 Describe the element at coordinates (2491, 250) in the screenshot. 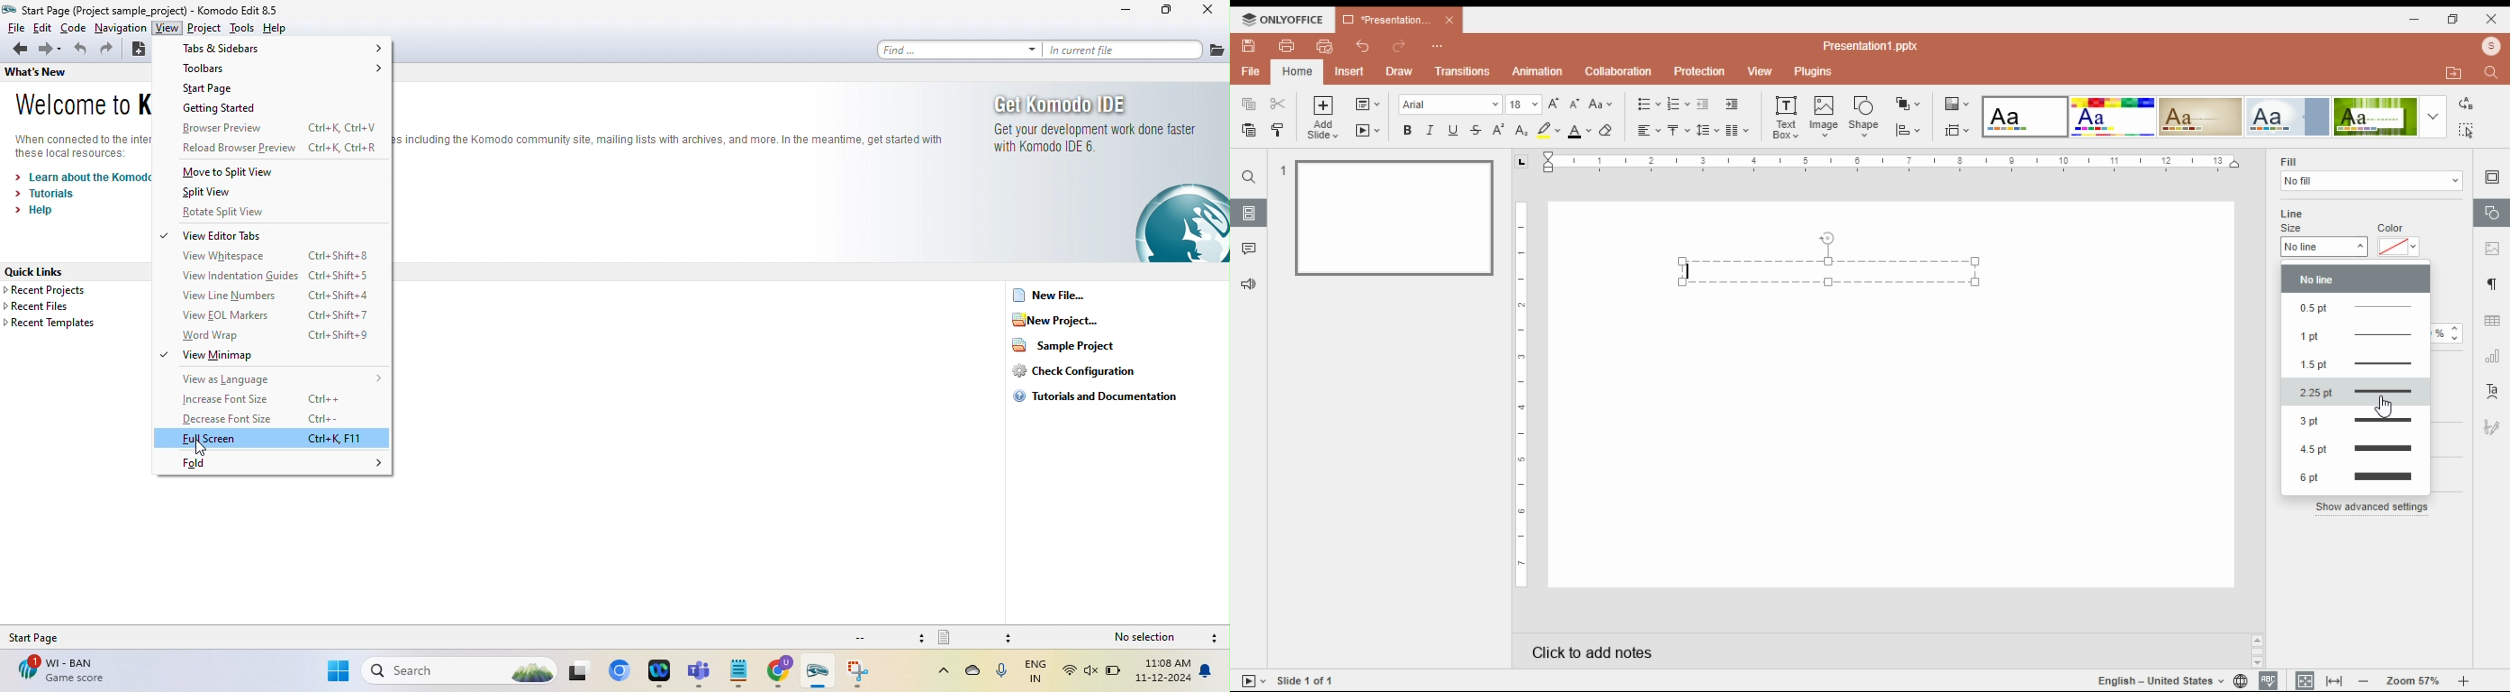

I see `image settings` at that location.